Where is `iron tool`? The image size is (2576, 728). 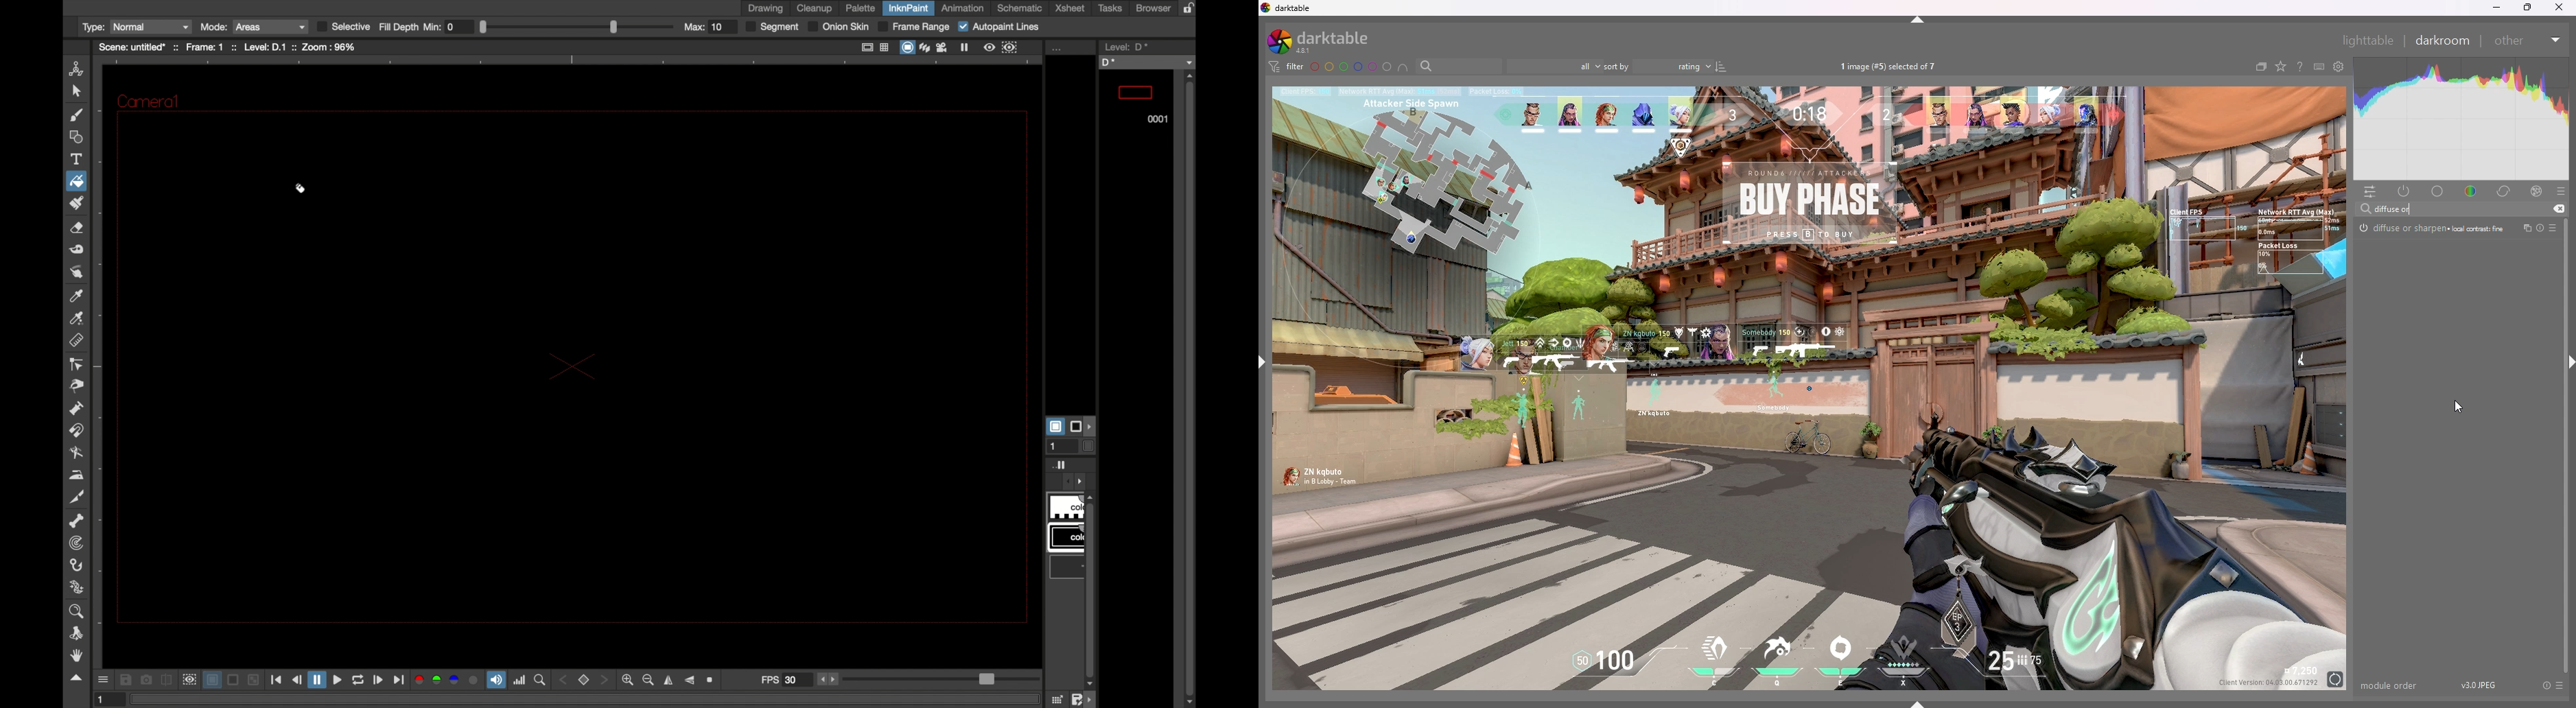
iron tool is located at coordinates (77, 475).